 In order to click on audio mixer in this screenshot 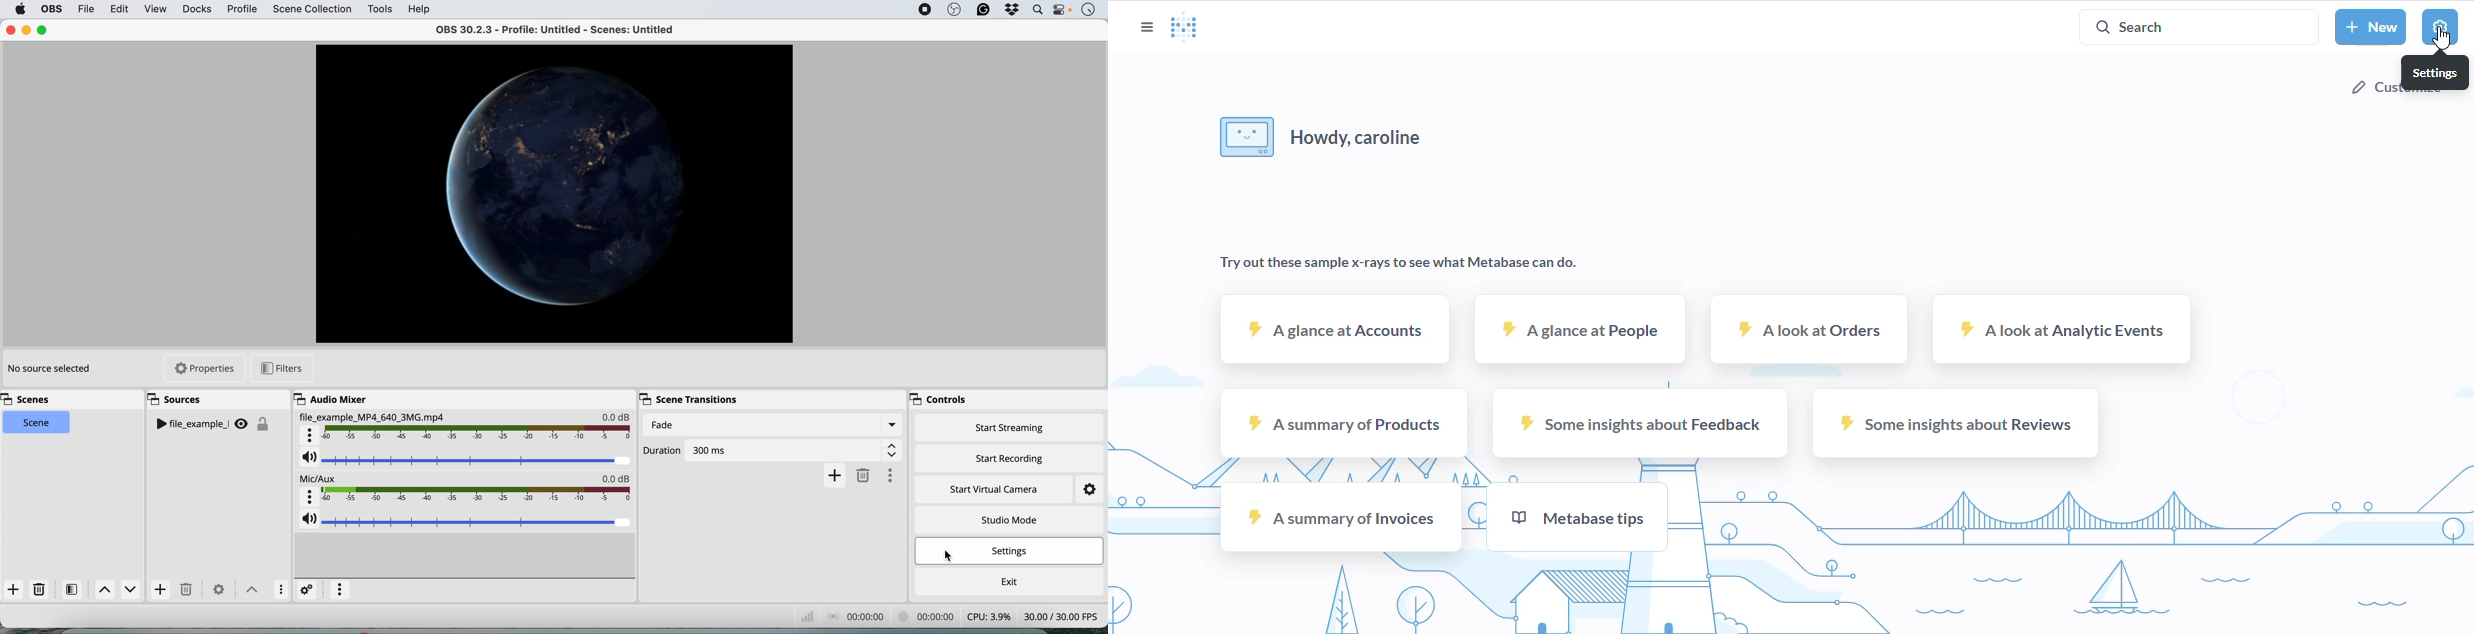, I will do `click(329, 399)`.